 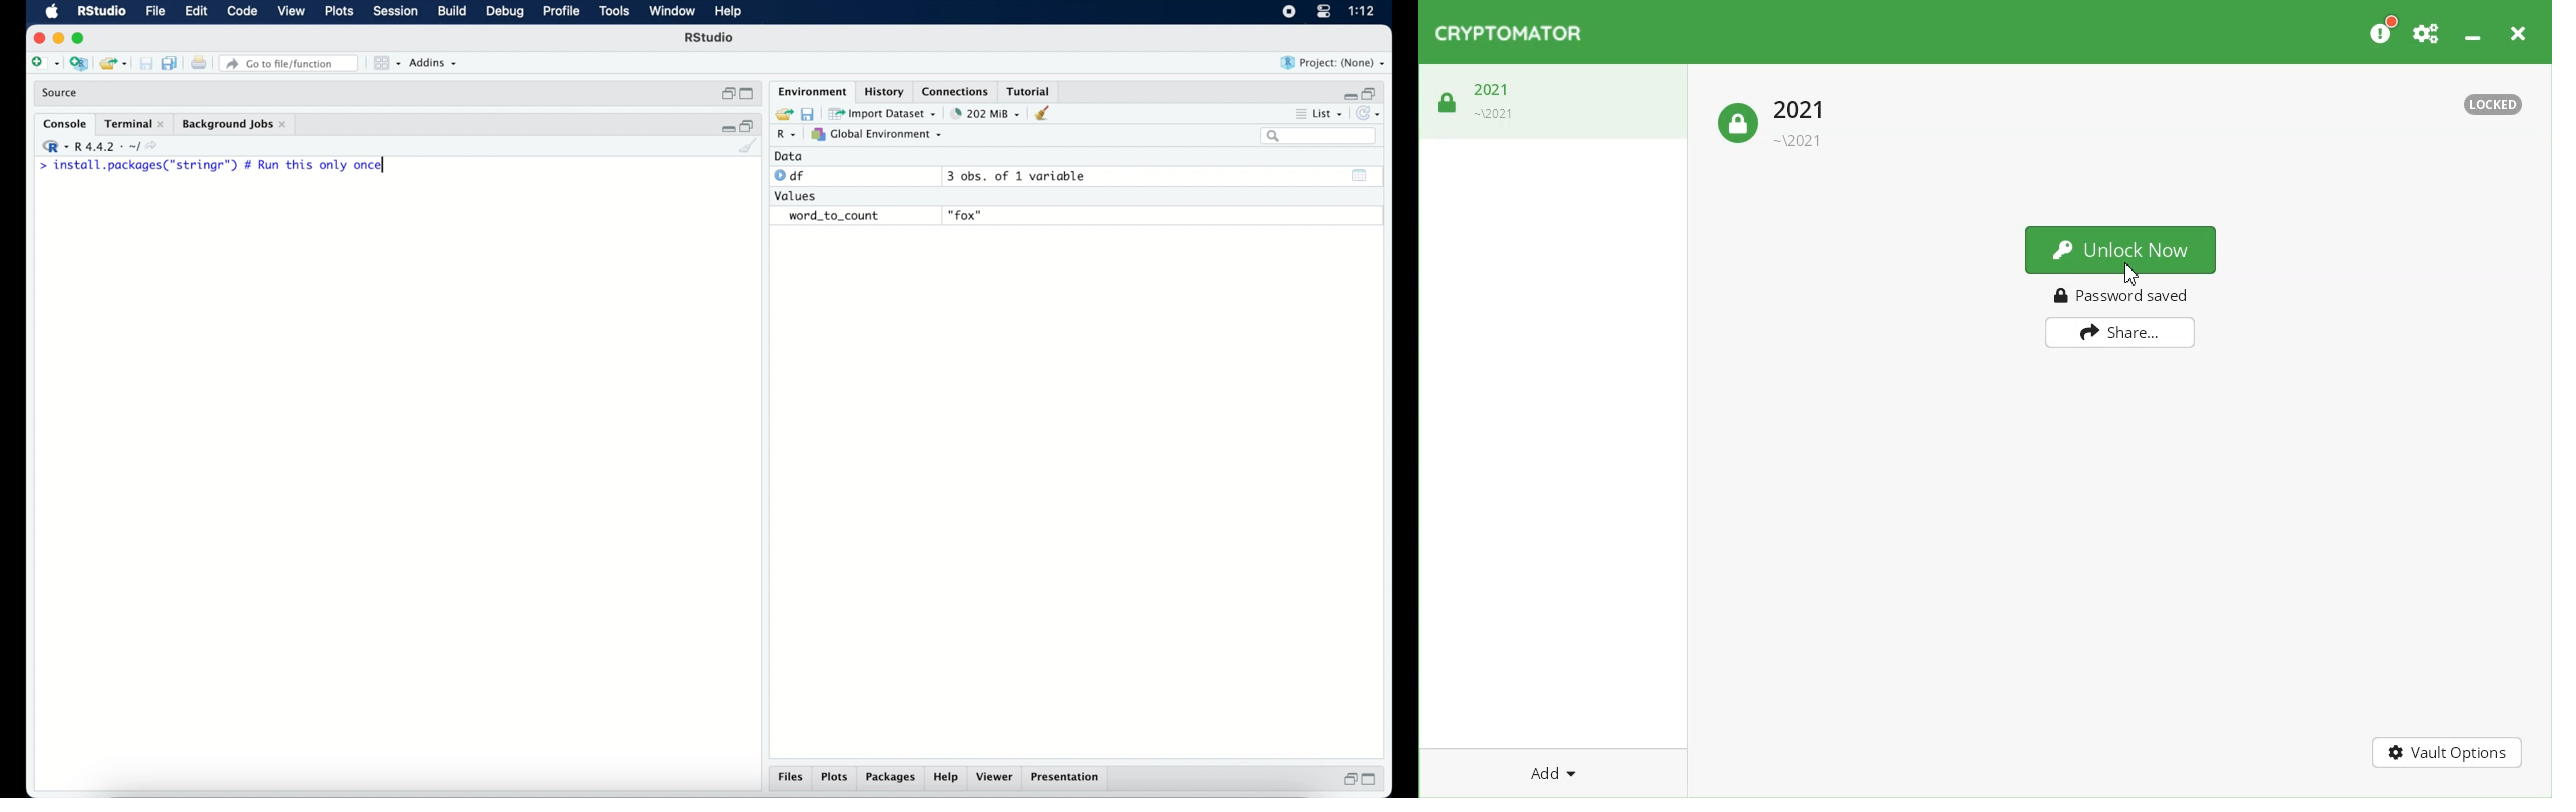 What do you see at coordinates (37, 38) in the screenshot?
I see `close` at bounding box center [37, 38].